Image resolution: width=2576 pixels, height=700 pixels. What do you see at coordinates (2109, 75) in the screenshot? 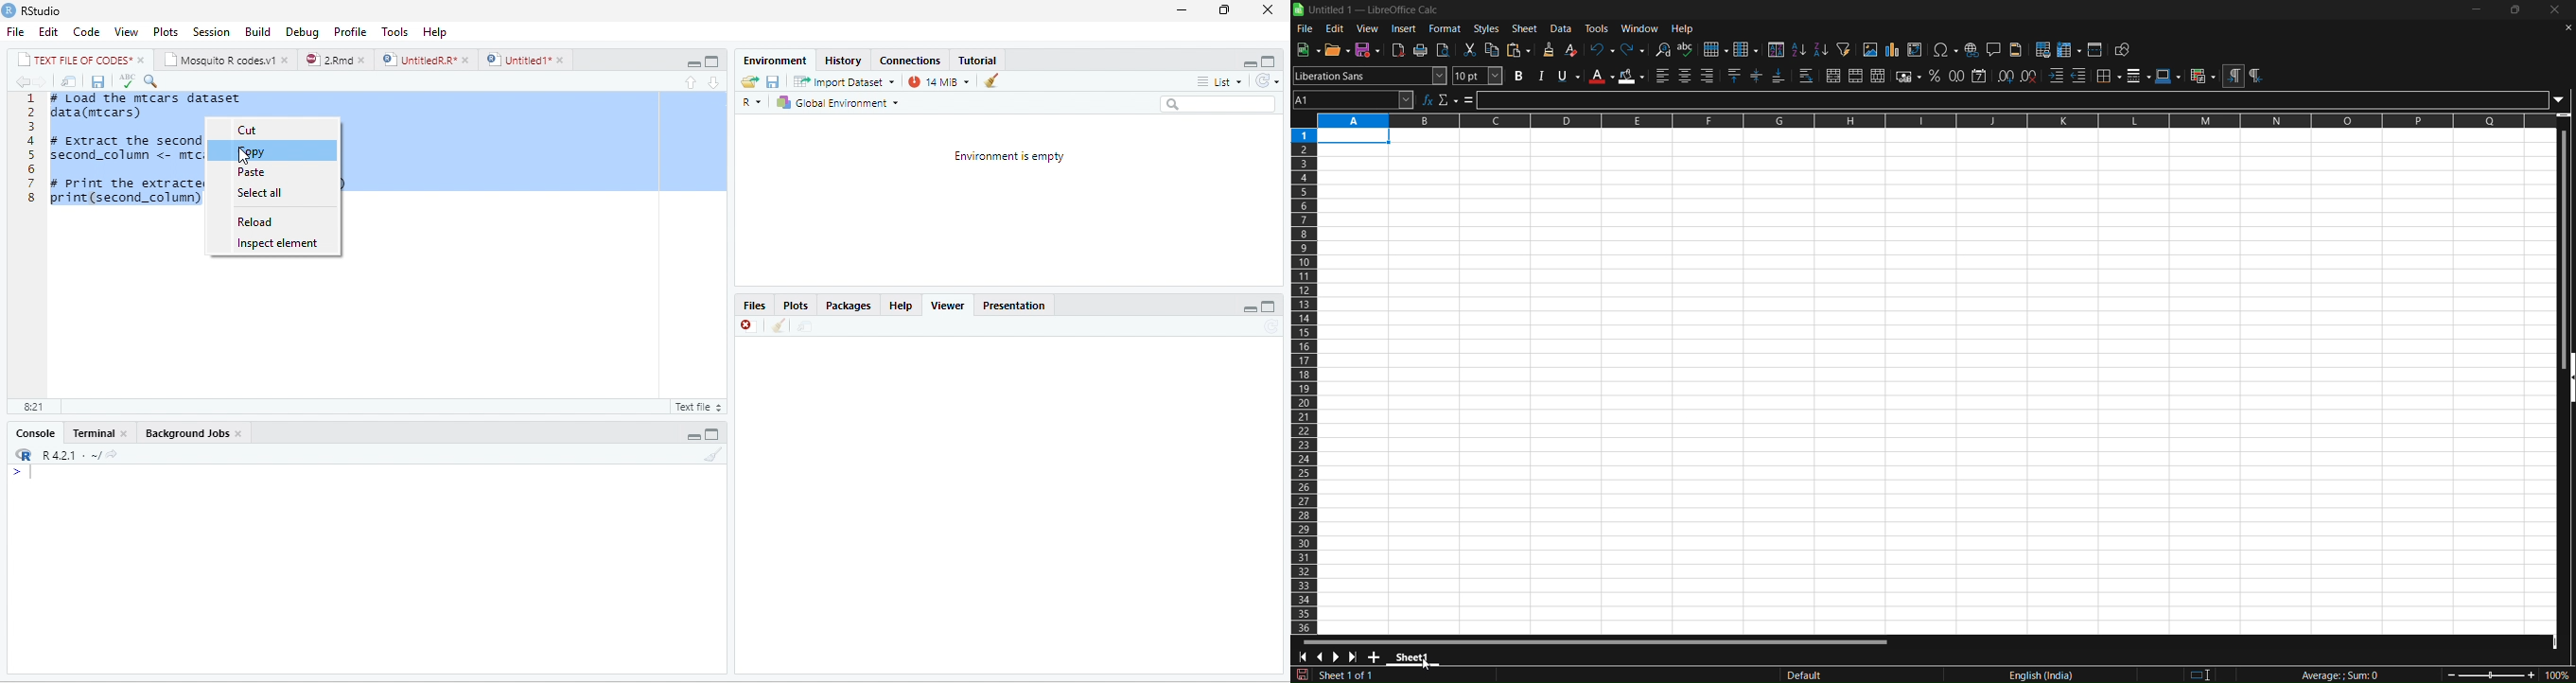
I see `border` at bounding box center [2109, 75].